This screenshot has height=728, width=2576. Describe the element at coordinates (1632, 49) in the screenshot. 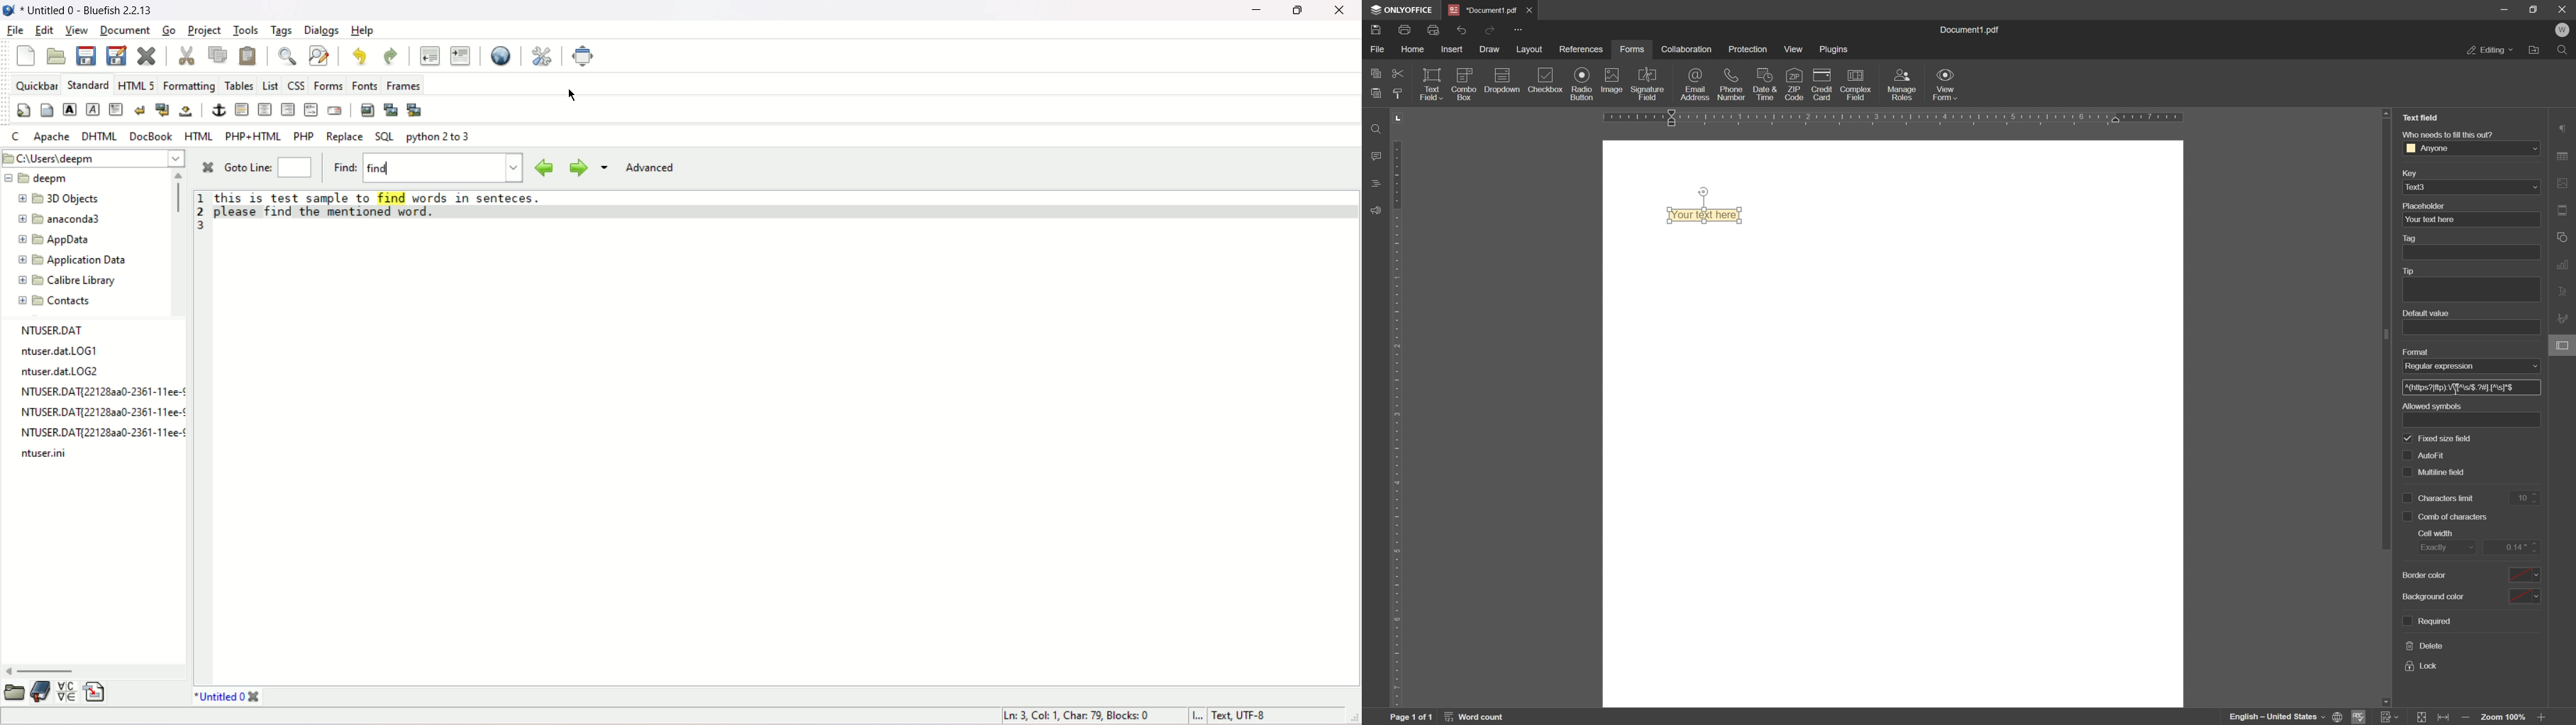

I see `forms` at that location.